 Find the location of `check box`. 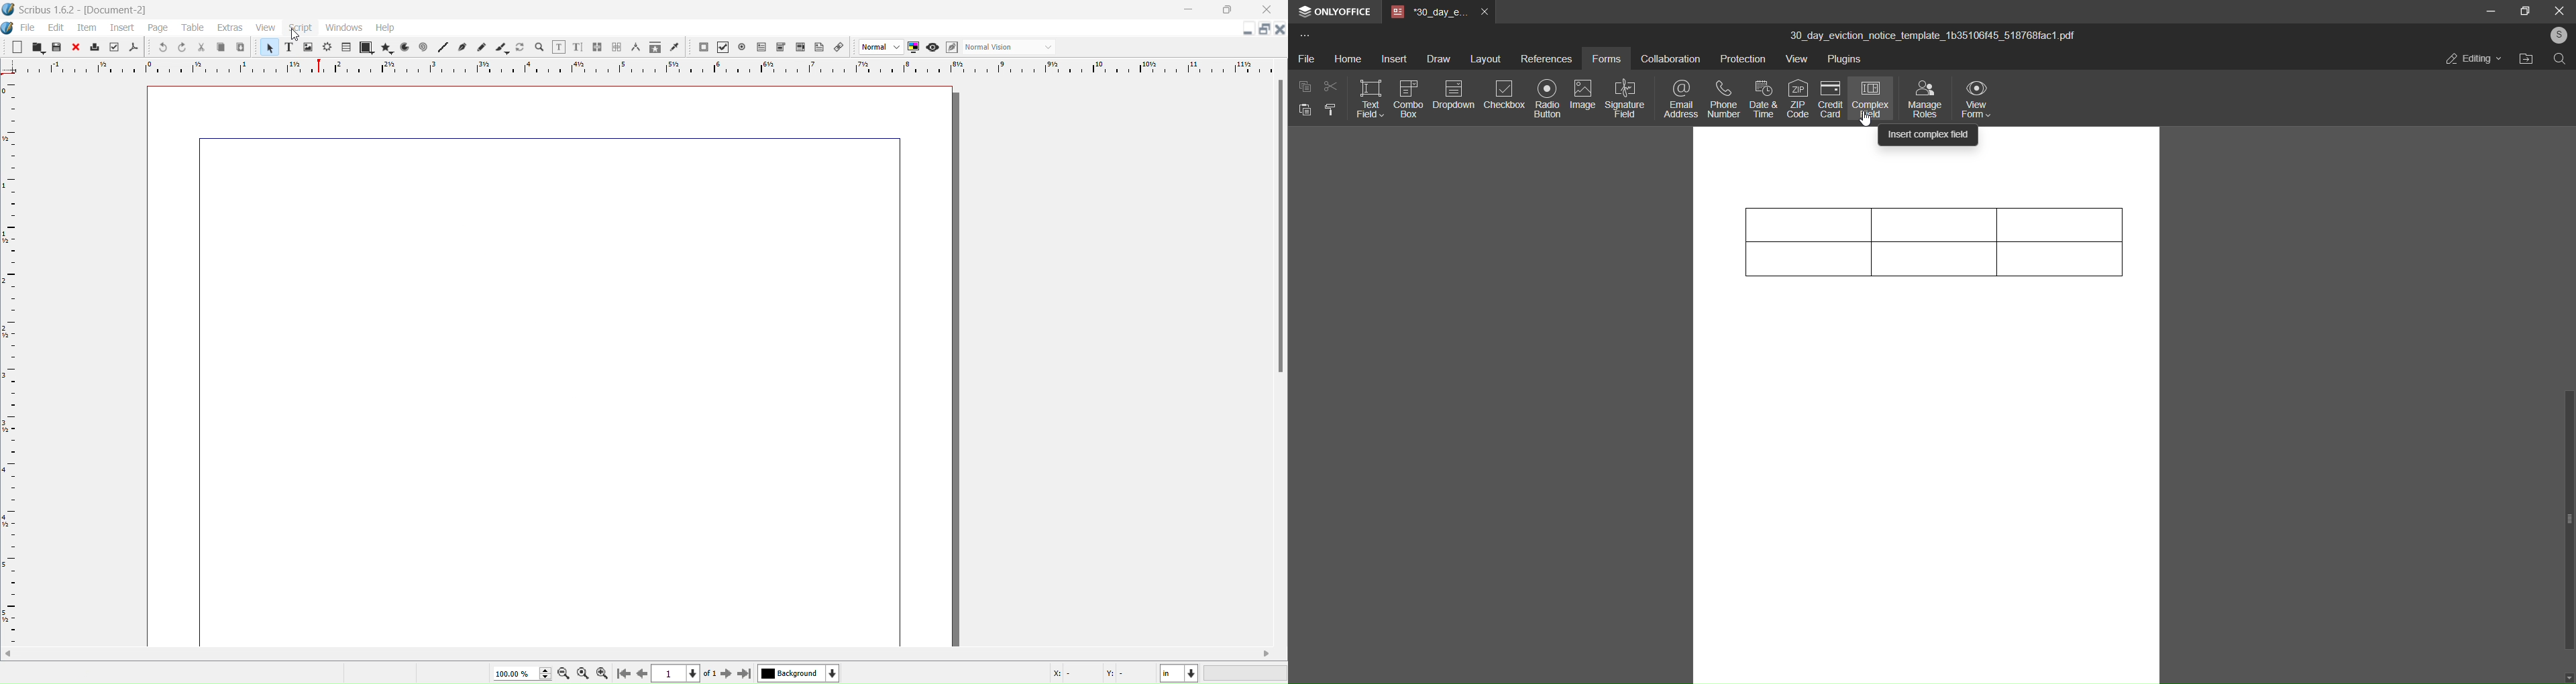

check box is located at coordinates (1505, 95).